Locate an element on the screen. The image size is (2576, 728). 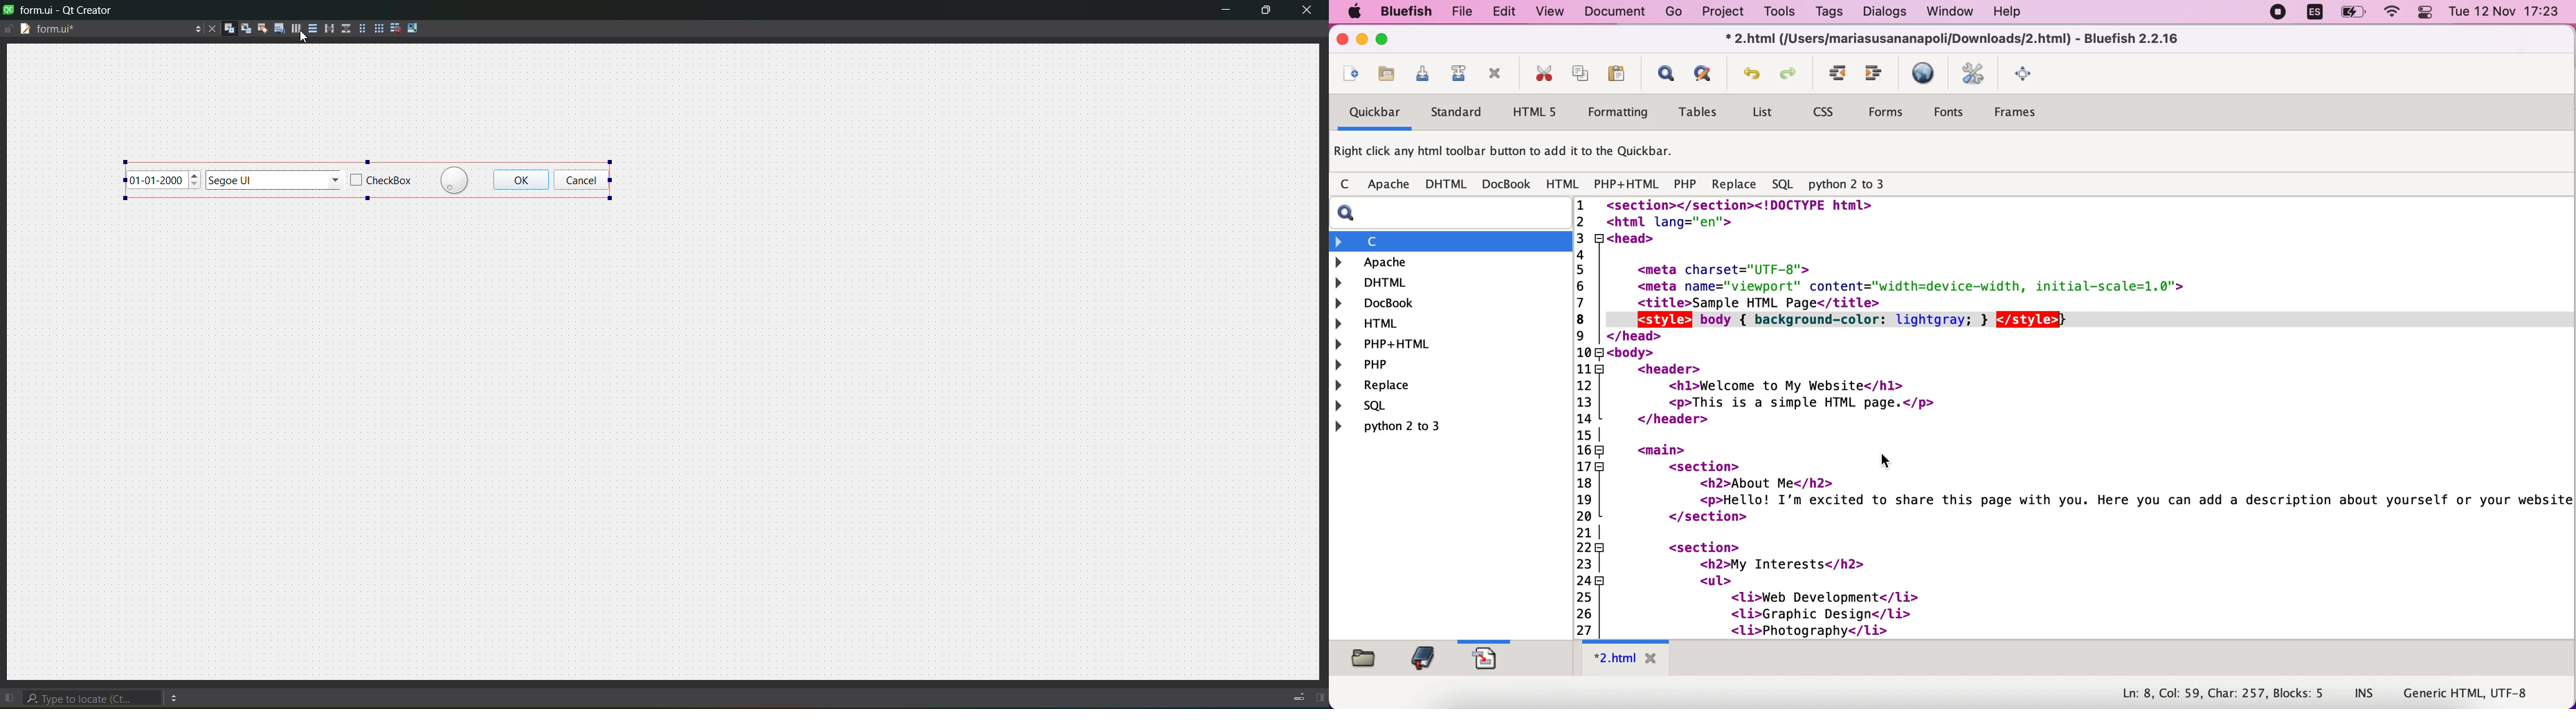
1 <section></section><!DOCTYPE html>

2 <html lang="en">

3 H<head>

4

5 <meta charset="UTF-8">

6 <meta name="viewport" content="width=device-width, initial-scale=1.0">
7 <title>Sample HTML Page</title>

8 body { background-color: lightgray; }
9 | </head>

10 J <body>

11 <header>

12 <hl>Welcome to My Website</hl>

13 <p>This is a simple HTML page.</p>

14 </header>

15 |

16 <main>

17 <section> LS

18 <h2>About Me</h2>

19 <p>Hello! I'm excited to share this page with you. Here you can add a description about yourself or your website
20 </section>

21 |

22 <section>

2] <h2>My Interests</h2>

24 <ul>

25 <li>Web Development</li>

26 <li>Graphic Design</1li>

27 <li>Photography</1li> is located at coordinates (2072, 418).